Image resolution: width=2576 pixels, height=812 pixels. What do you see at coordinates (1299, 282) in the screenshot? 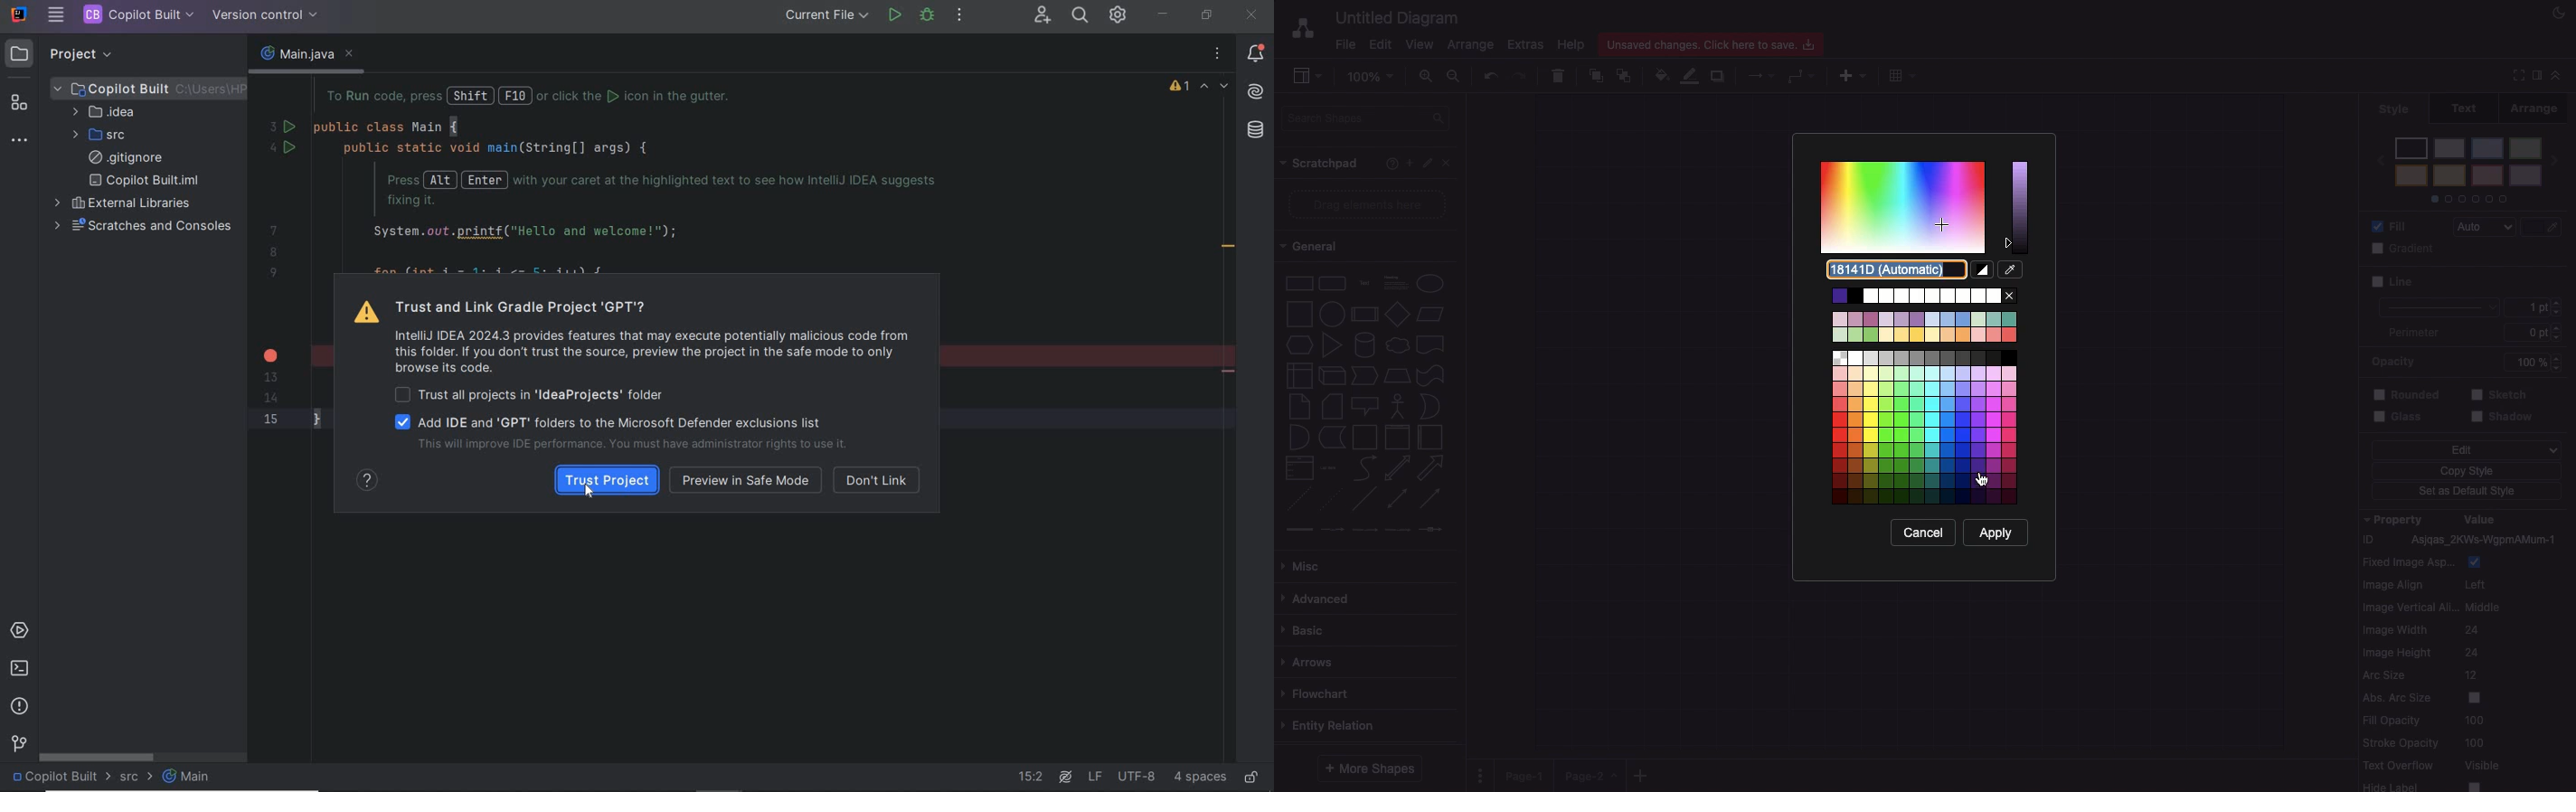
I see `rectangle` at bounding box center [1299, 282].